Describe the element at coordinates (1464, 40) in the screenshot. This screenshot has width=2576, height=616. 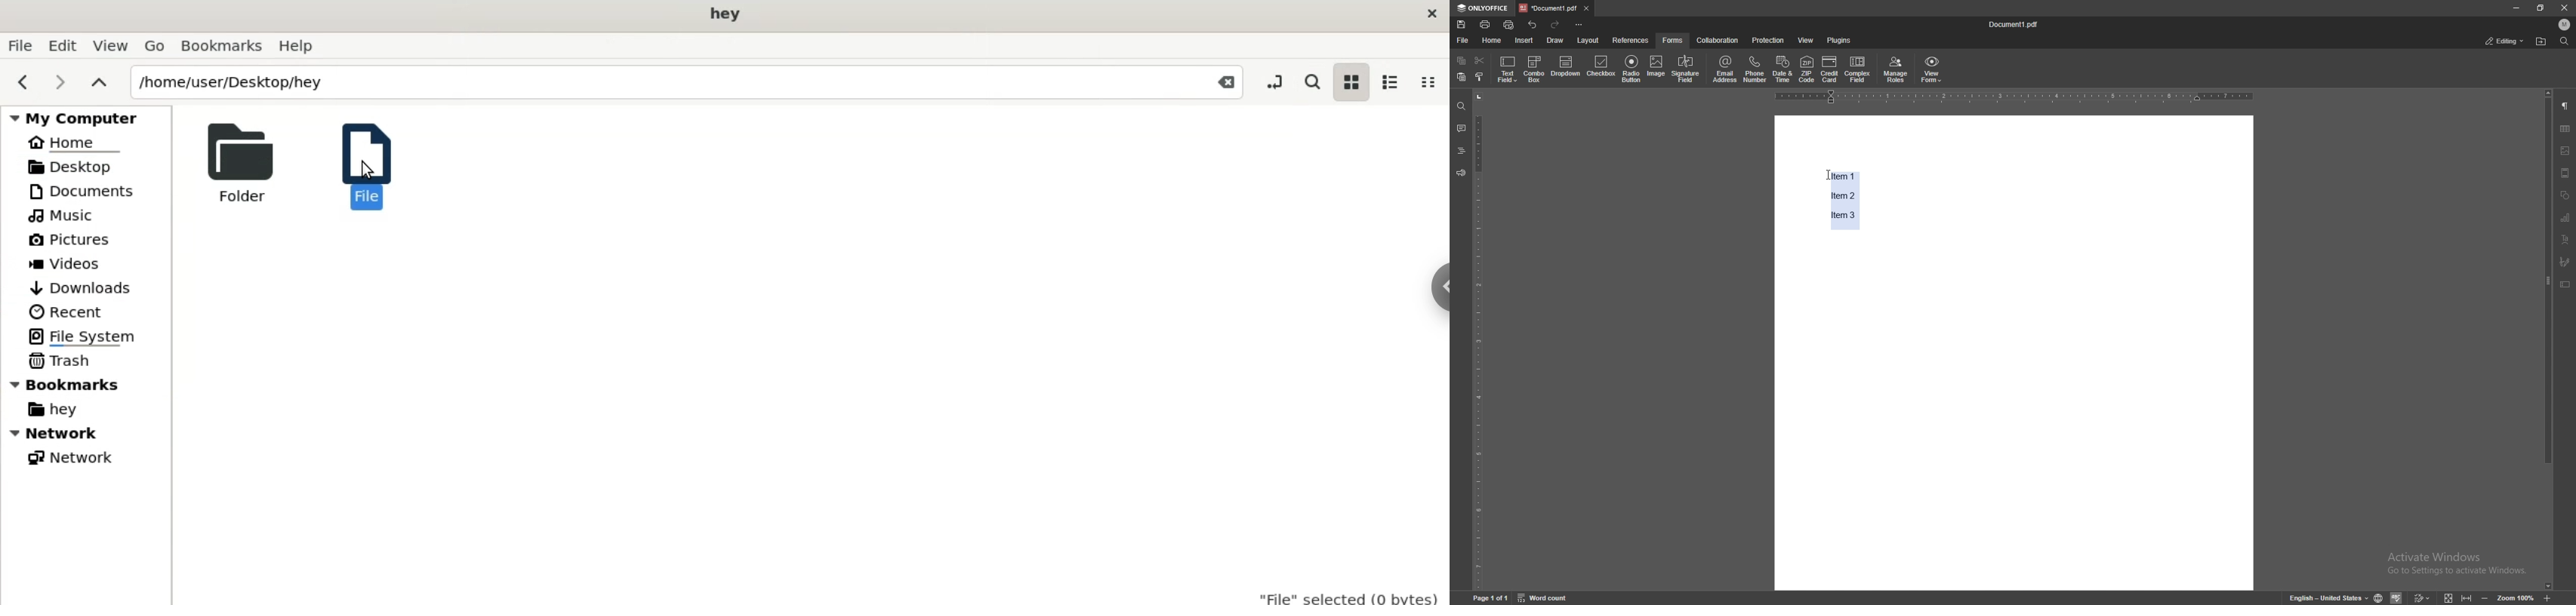
I see `file` at that location.